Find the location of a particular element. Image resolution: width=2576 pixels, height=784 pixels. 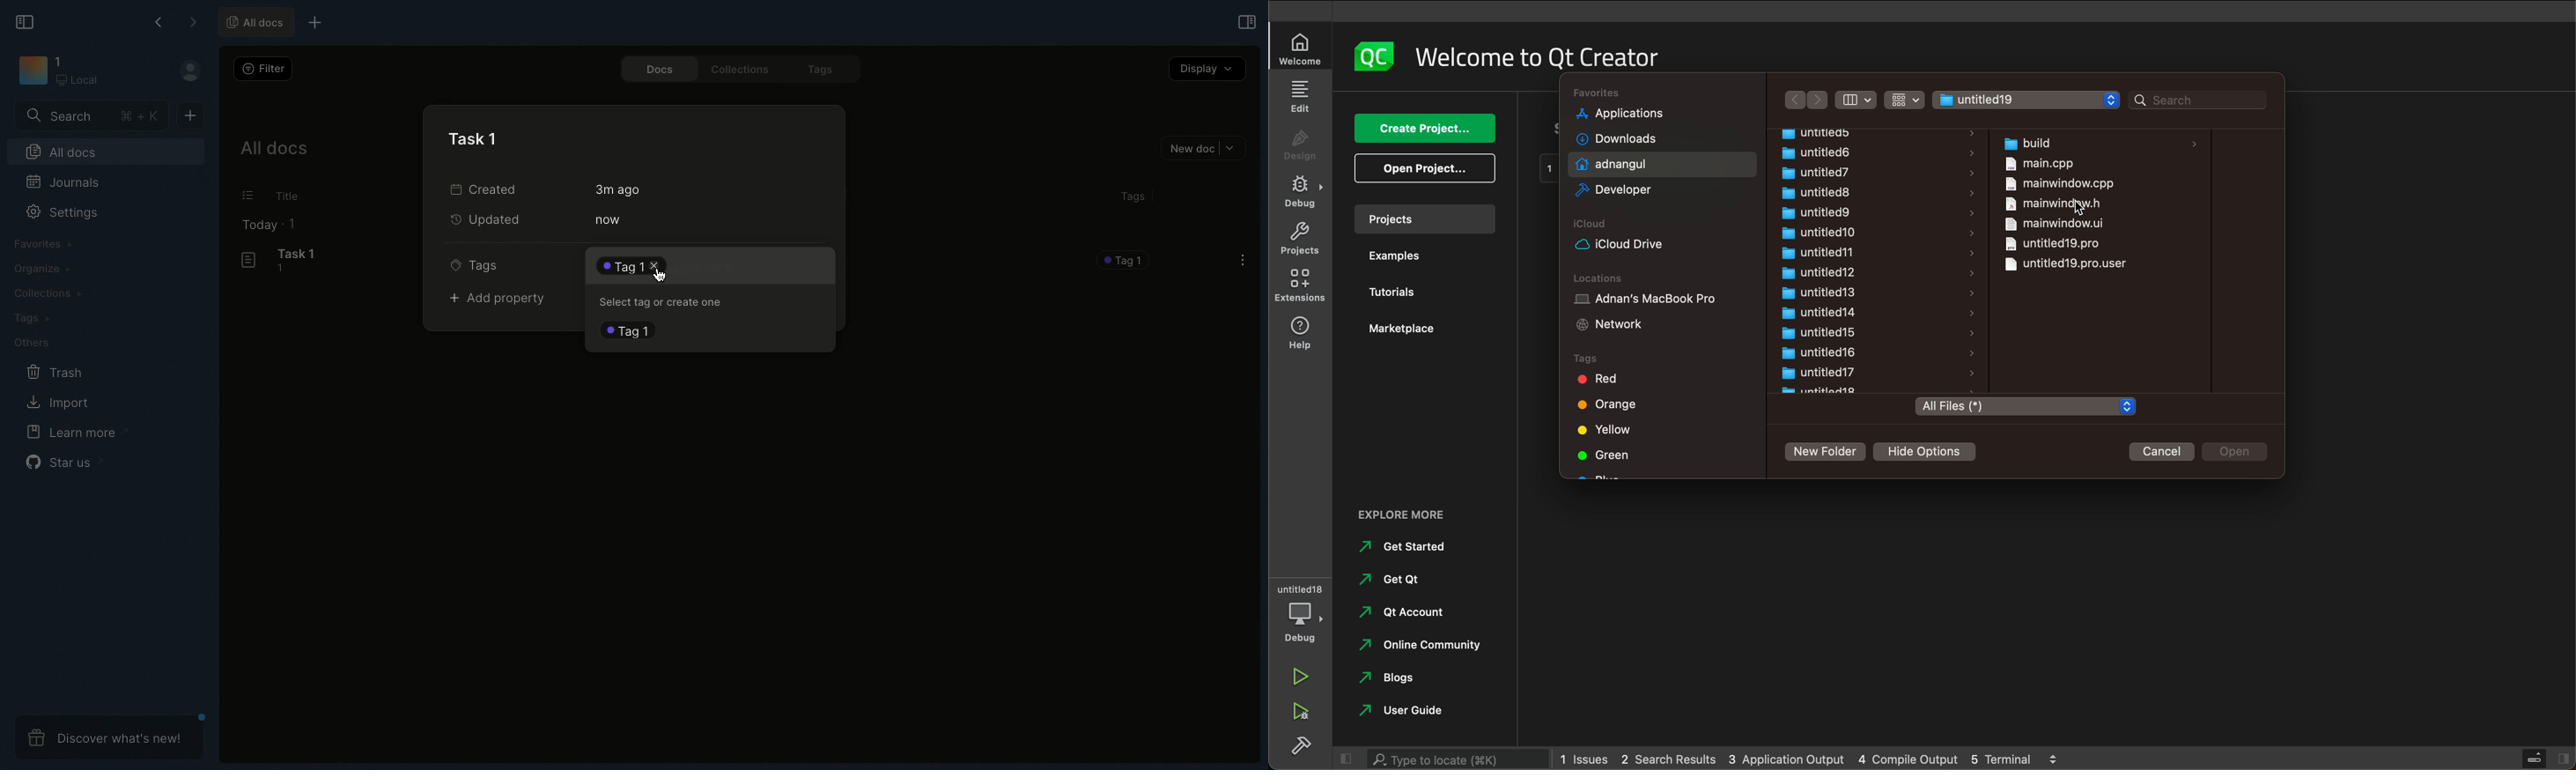

Icloud is located at coordinates (1658, 225).